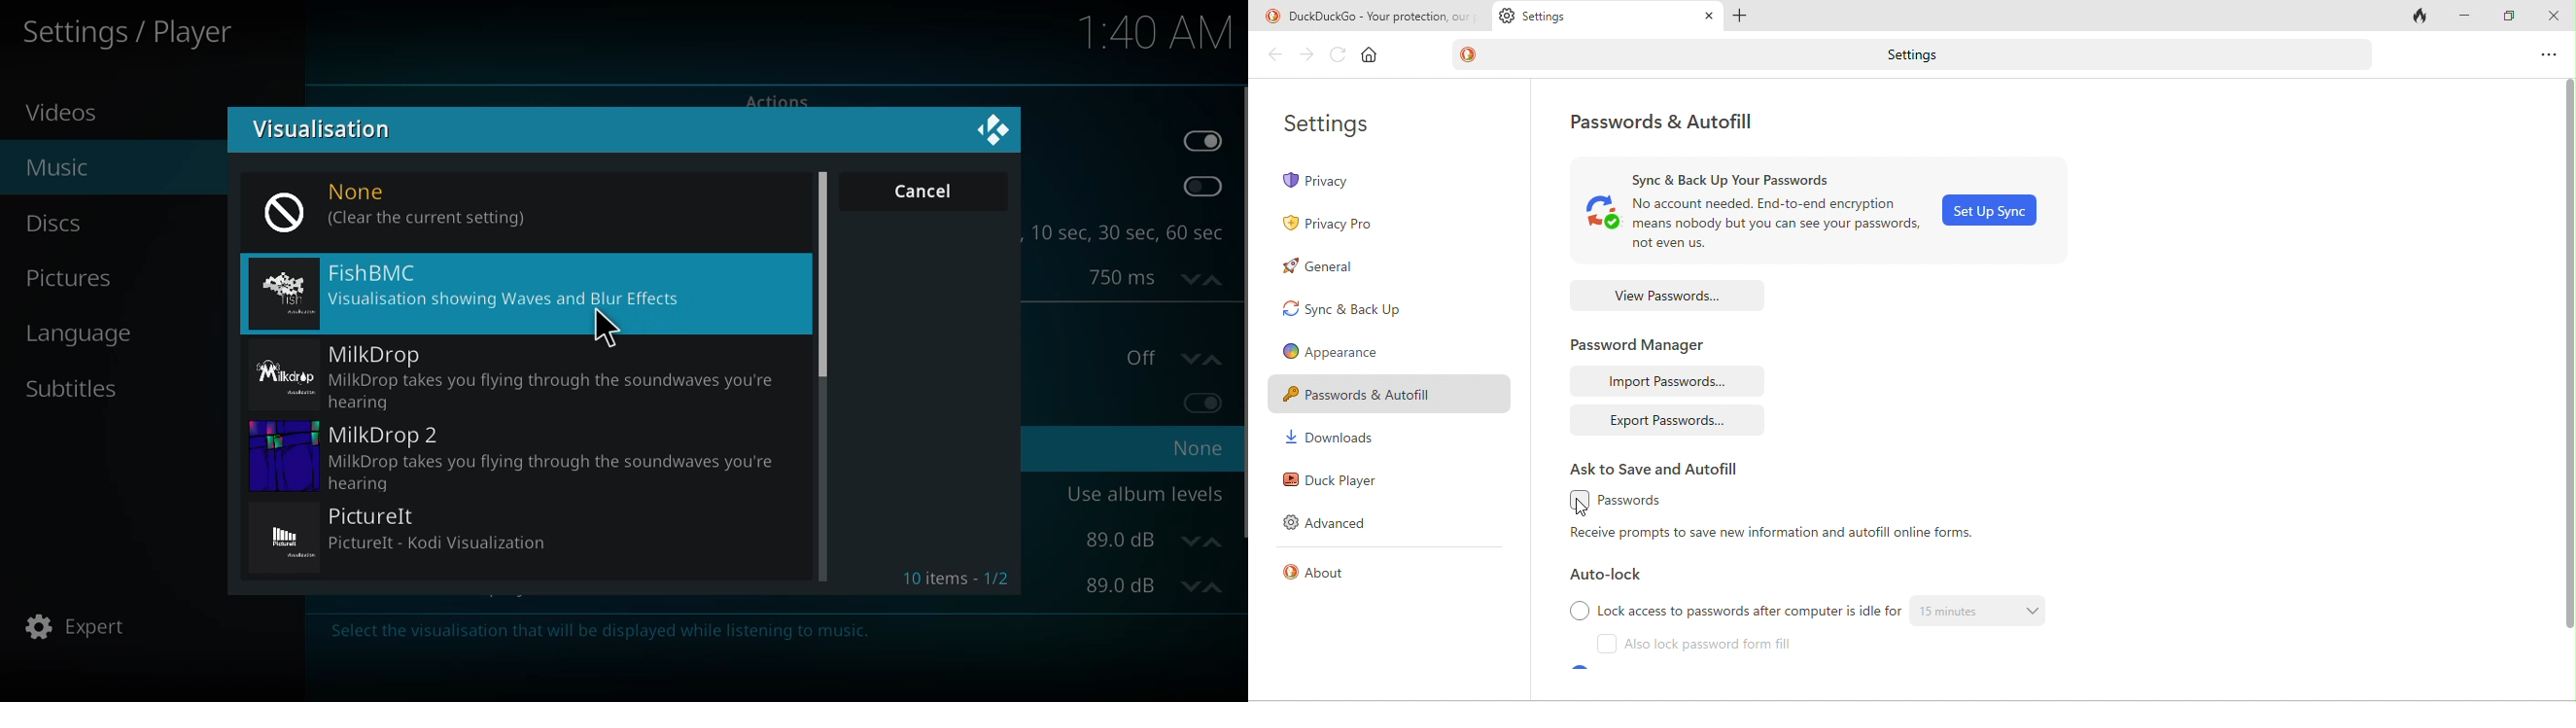 Image resolution: width=2576 pixels, height=728 pixels. What do you see at coordinates (1671, 421) in the screenshot?
I see `export passwords` at bounding box center [1671, 421].